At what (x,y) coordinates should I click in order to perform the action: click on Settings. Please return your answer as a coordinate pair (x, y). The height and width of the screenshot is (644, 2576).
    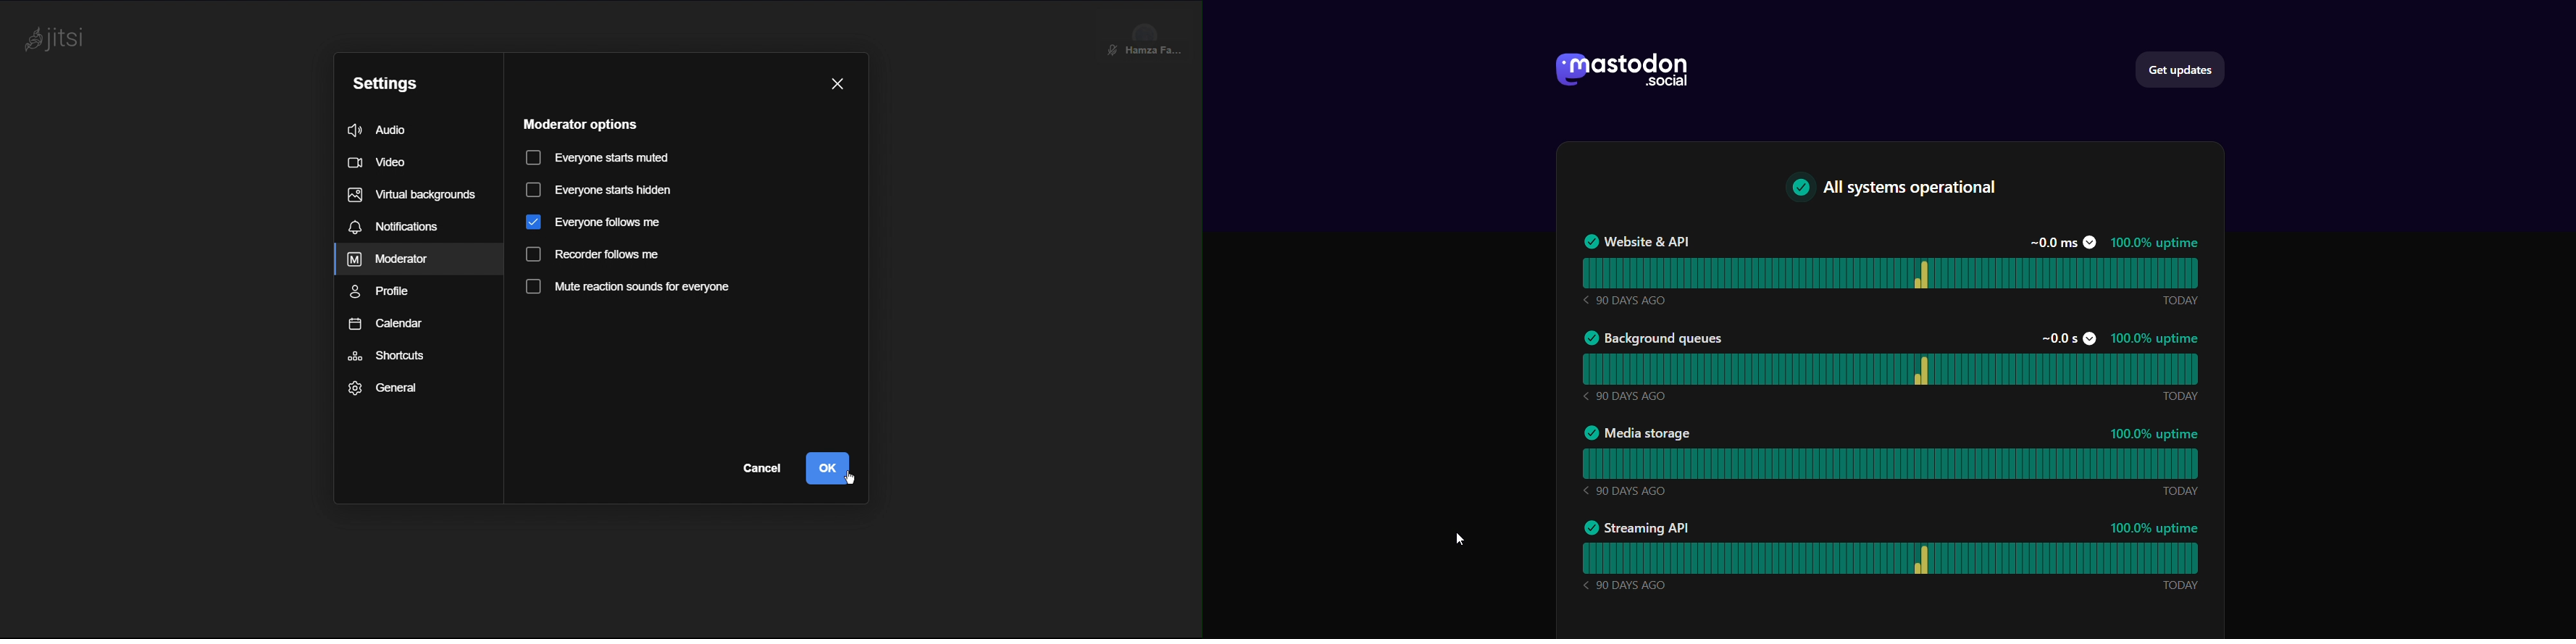
    Looking at the image, I should click on (388, 81).